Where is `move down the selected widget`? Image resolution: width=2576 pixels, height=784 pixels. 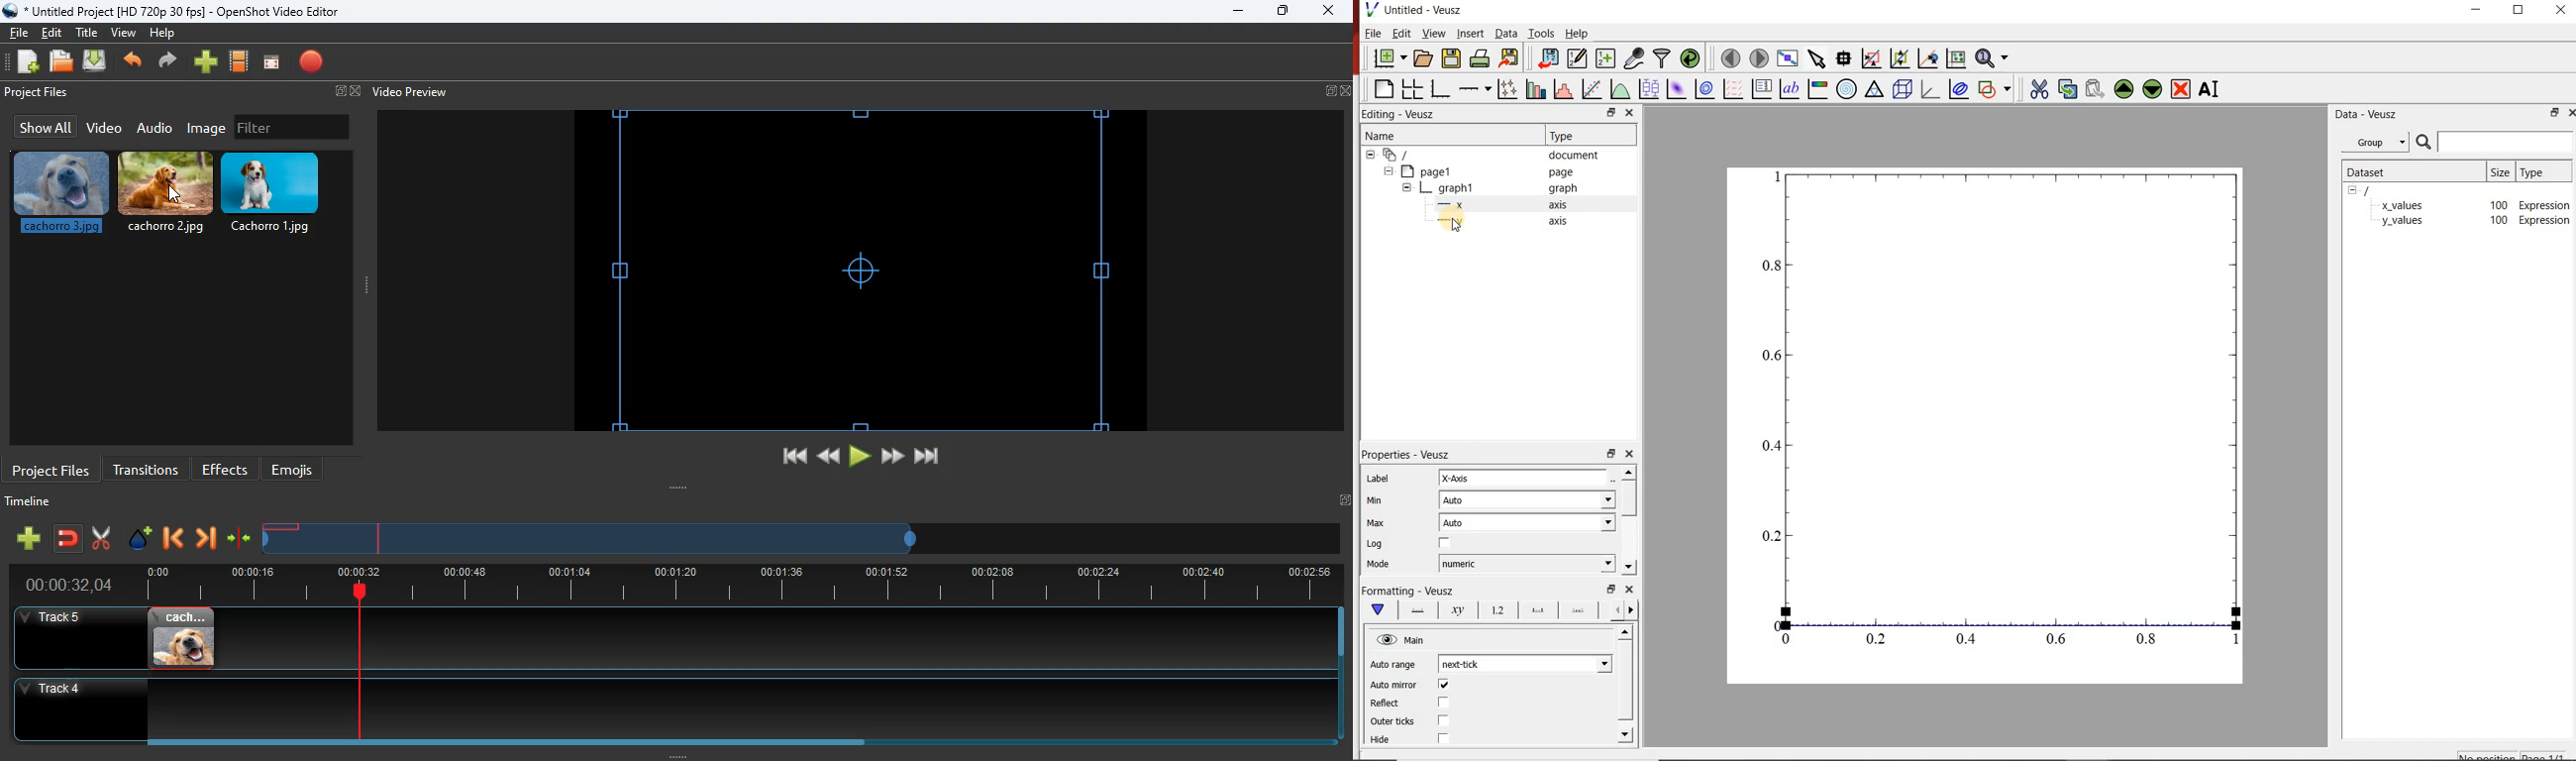
move down the selected widget is located at coordinates (2153, 91).